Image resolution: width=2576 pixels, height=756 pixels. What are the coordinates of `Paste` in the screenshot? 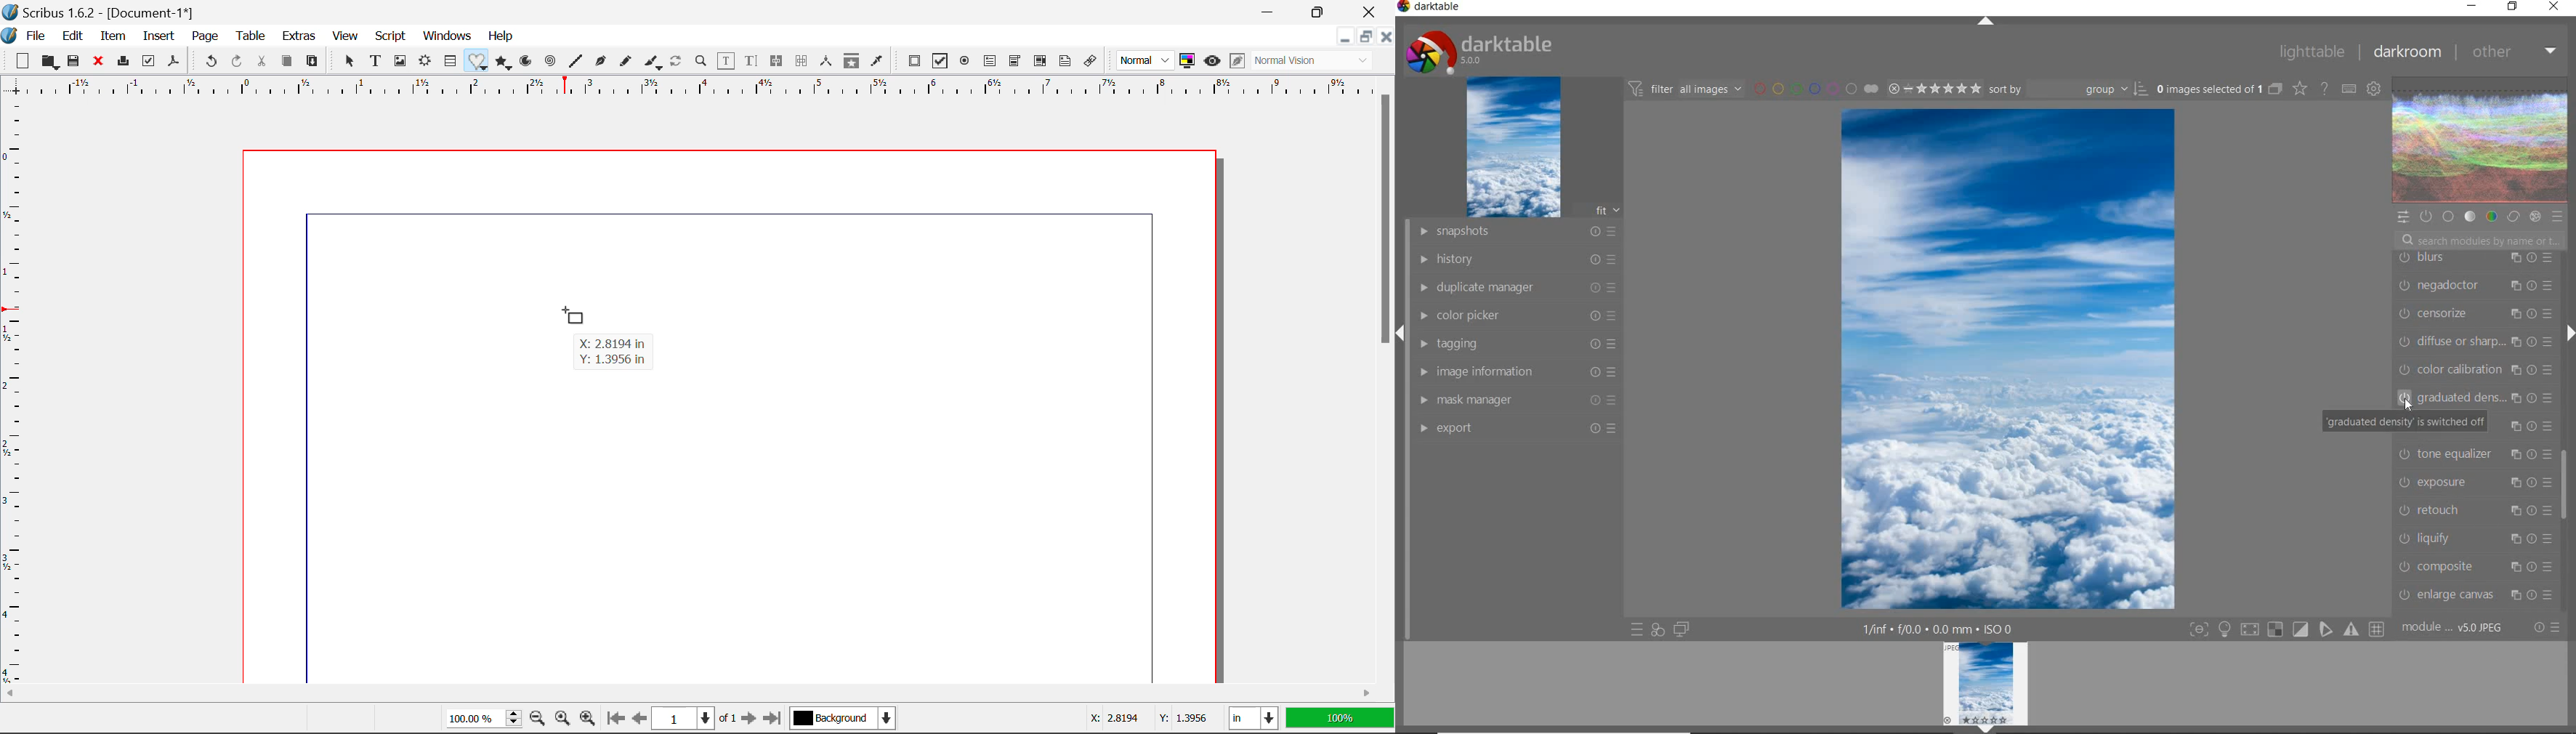 It's located at (315, 60).